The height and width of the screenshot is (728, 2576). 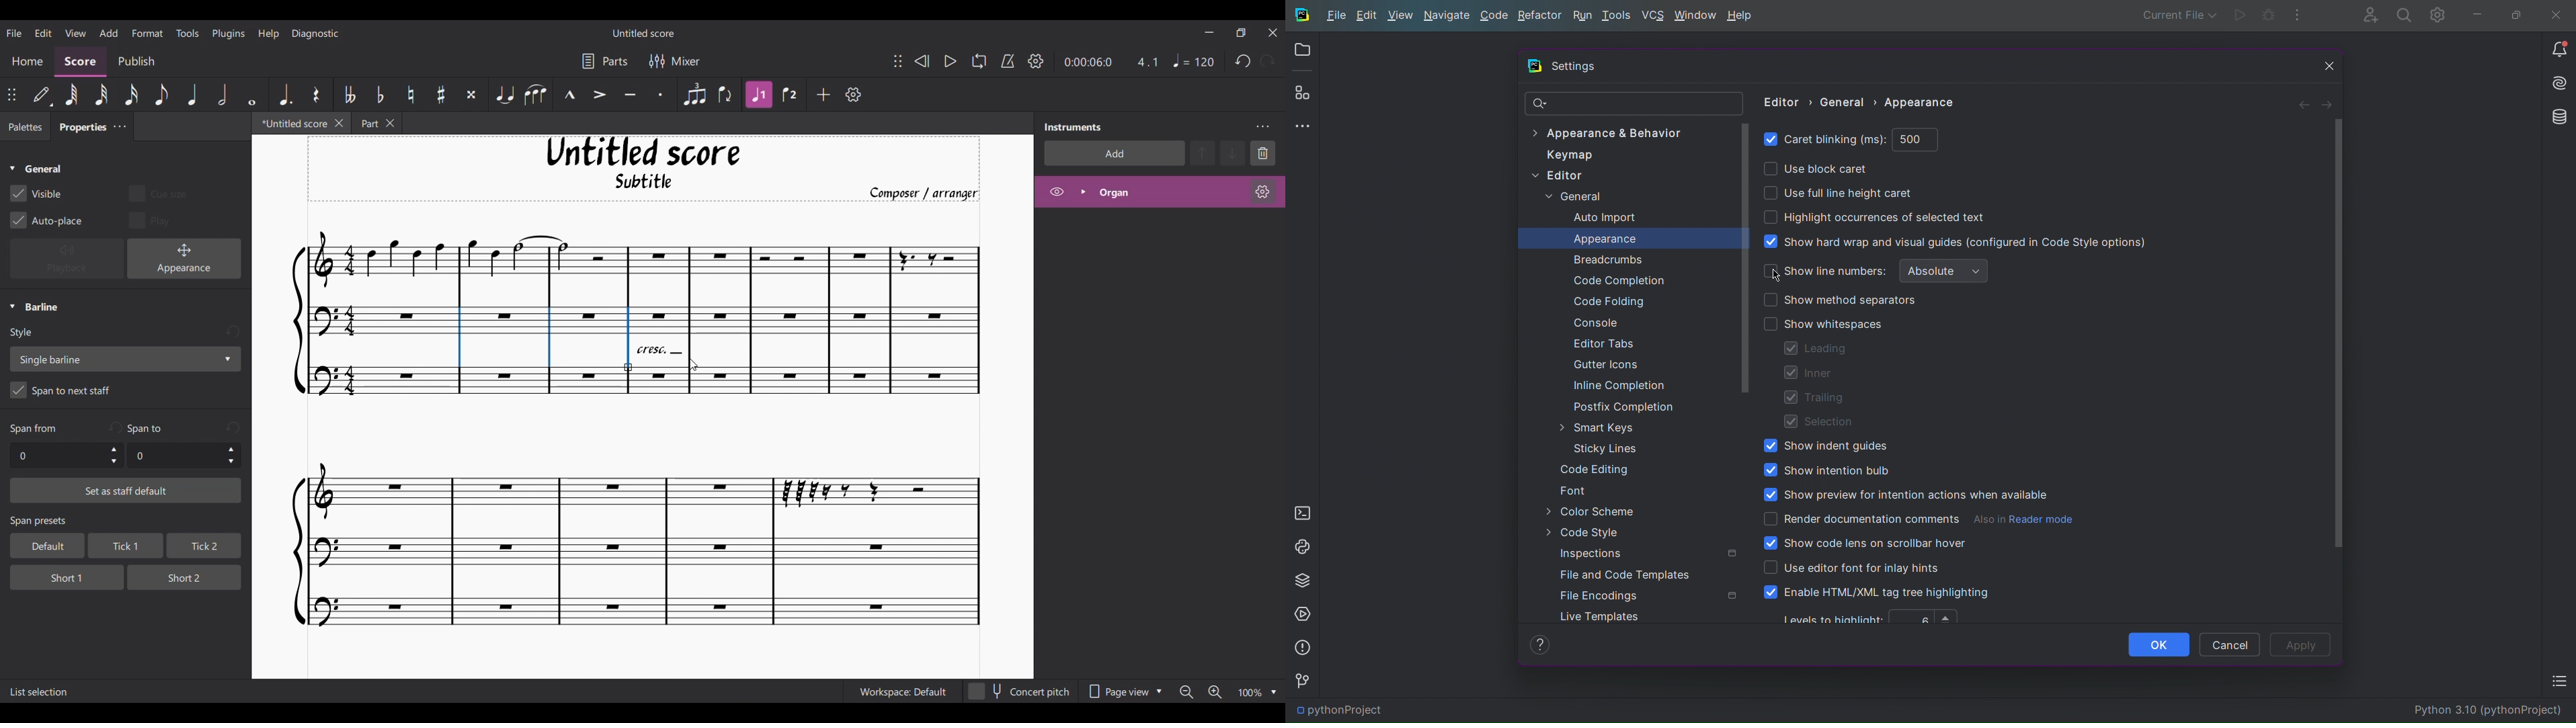 What do you see at coordinates (43, 546) in the screenshot?
I see `default` at bounding box center [43, 546].